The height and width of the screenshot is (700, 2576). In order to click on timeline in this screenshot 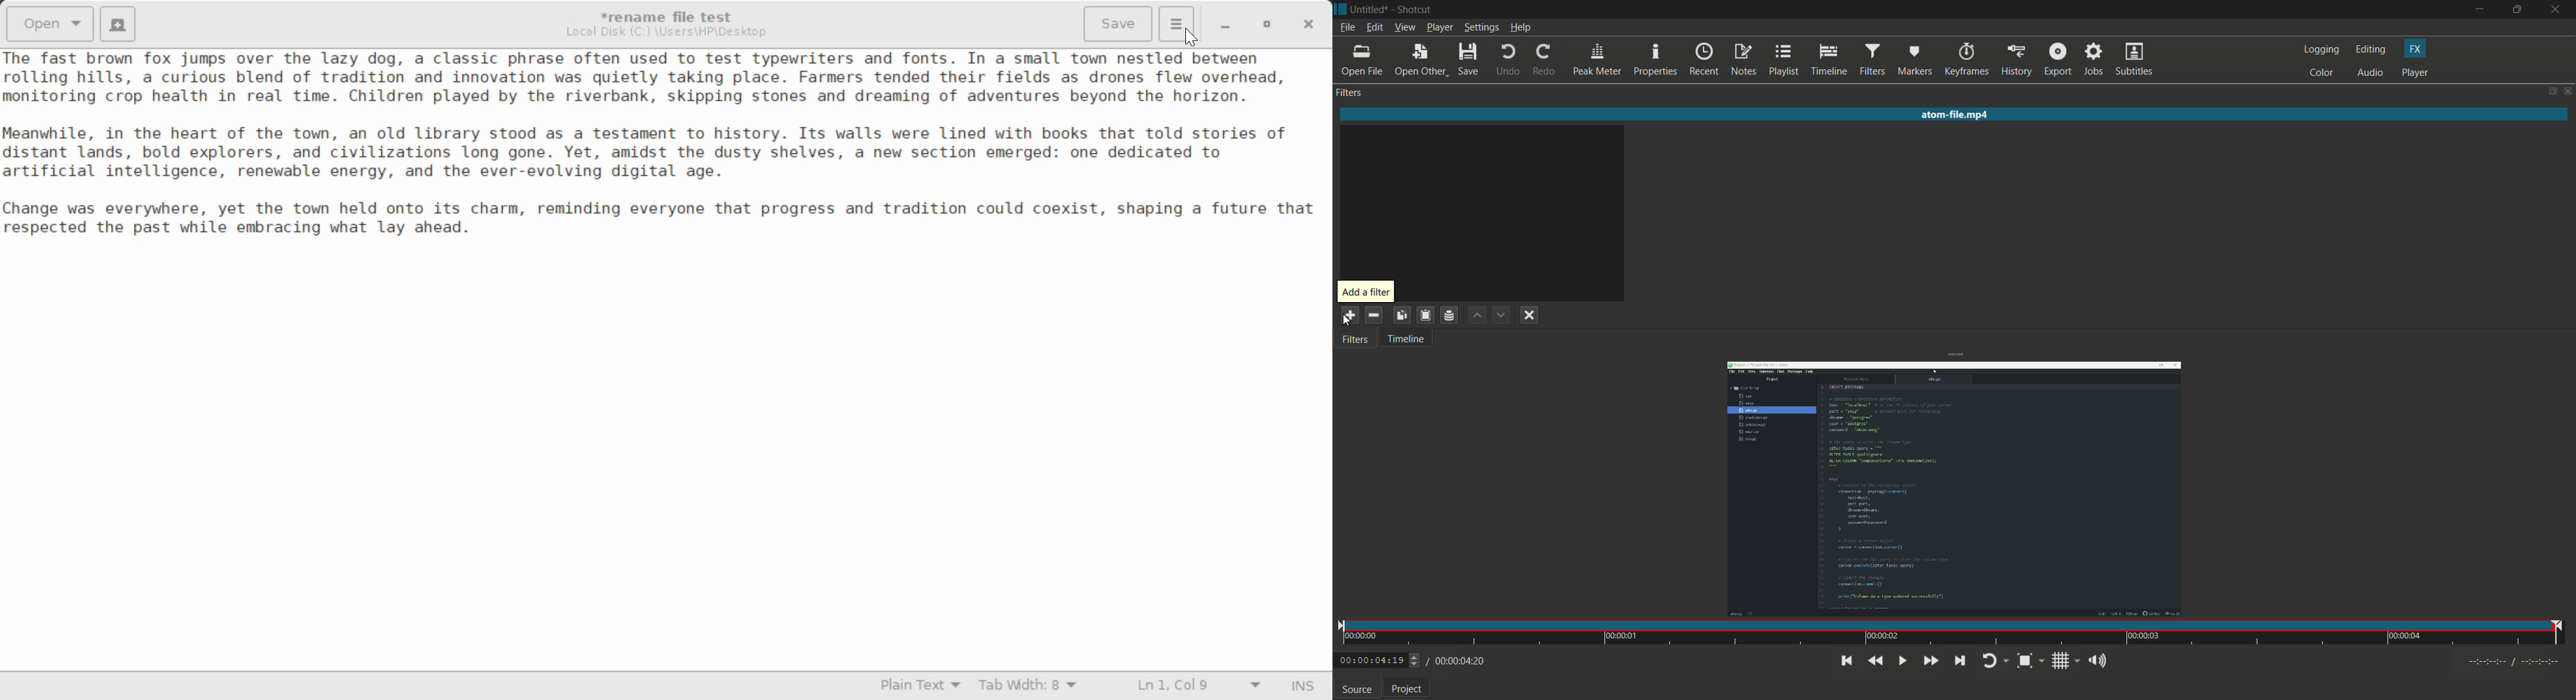, I will do `click(1405, 340)`.